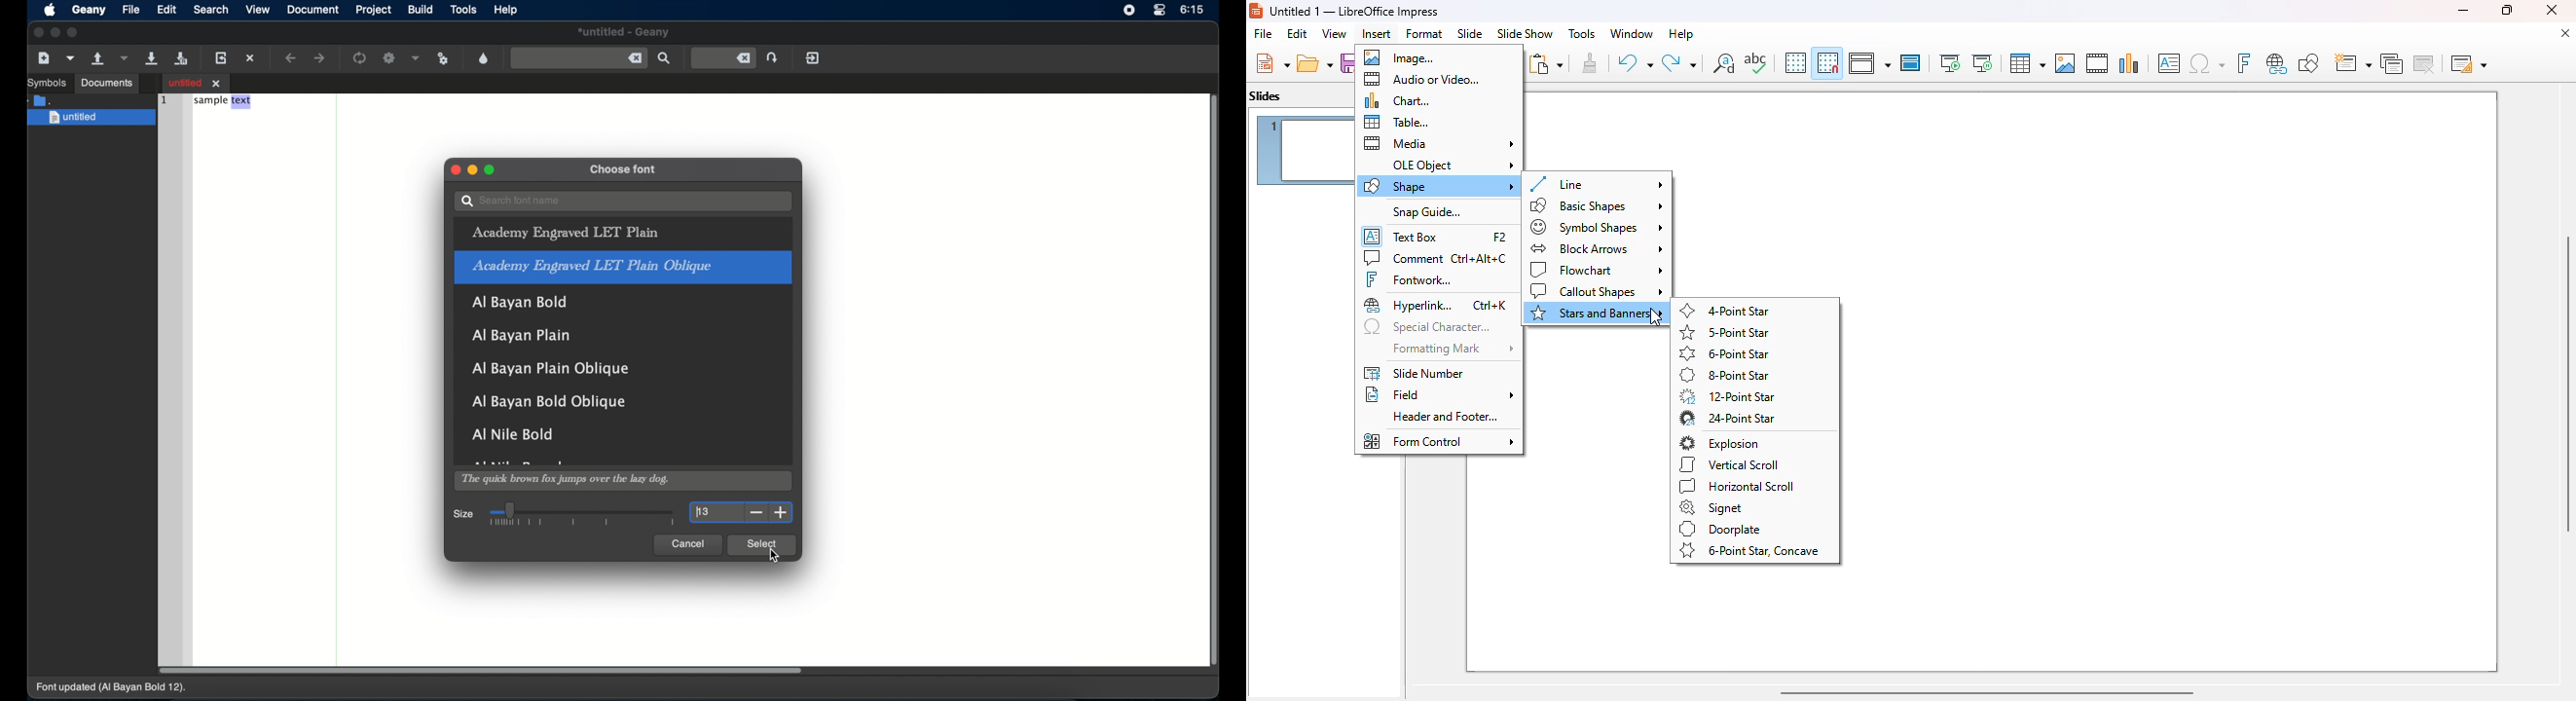 The height and width of the screenshot is (728, 2576). Describe the element at coordinates (1256, 11) in the screenshot. I see `logo` at that location.